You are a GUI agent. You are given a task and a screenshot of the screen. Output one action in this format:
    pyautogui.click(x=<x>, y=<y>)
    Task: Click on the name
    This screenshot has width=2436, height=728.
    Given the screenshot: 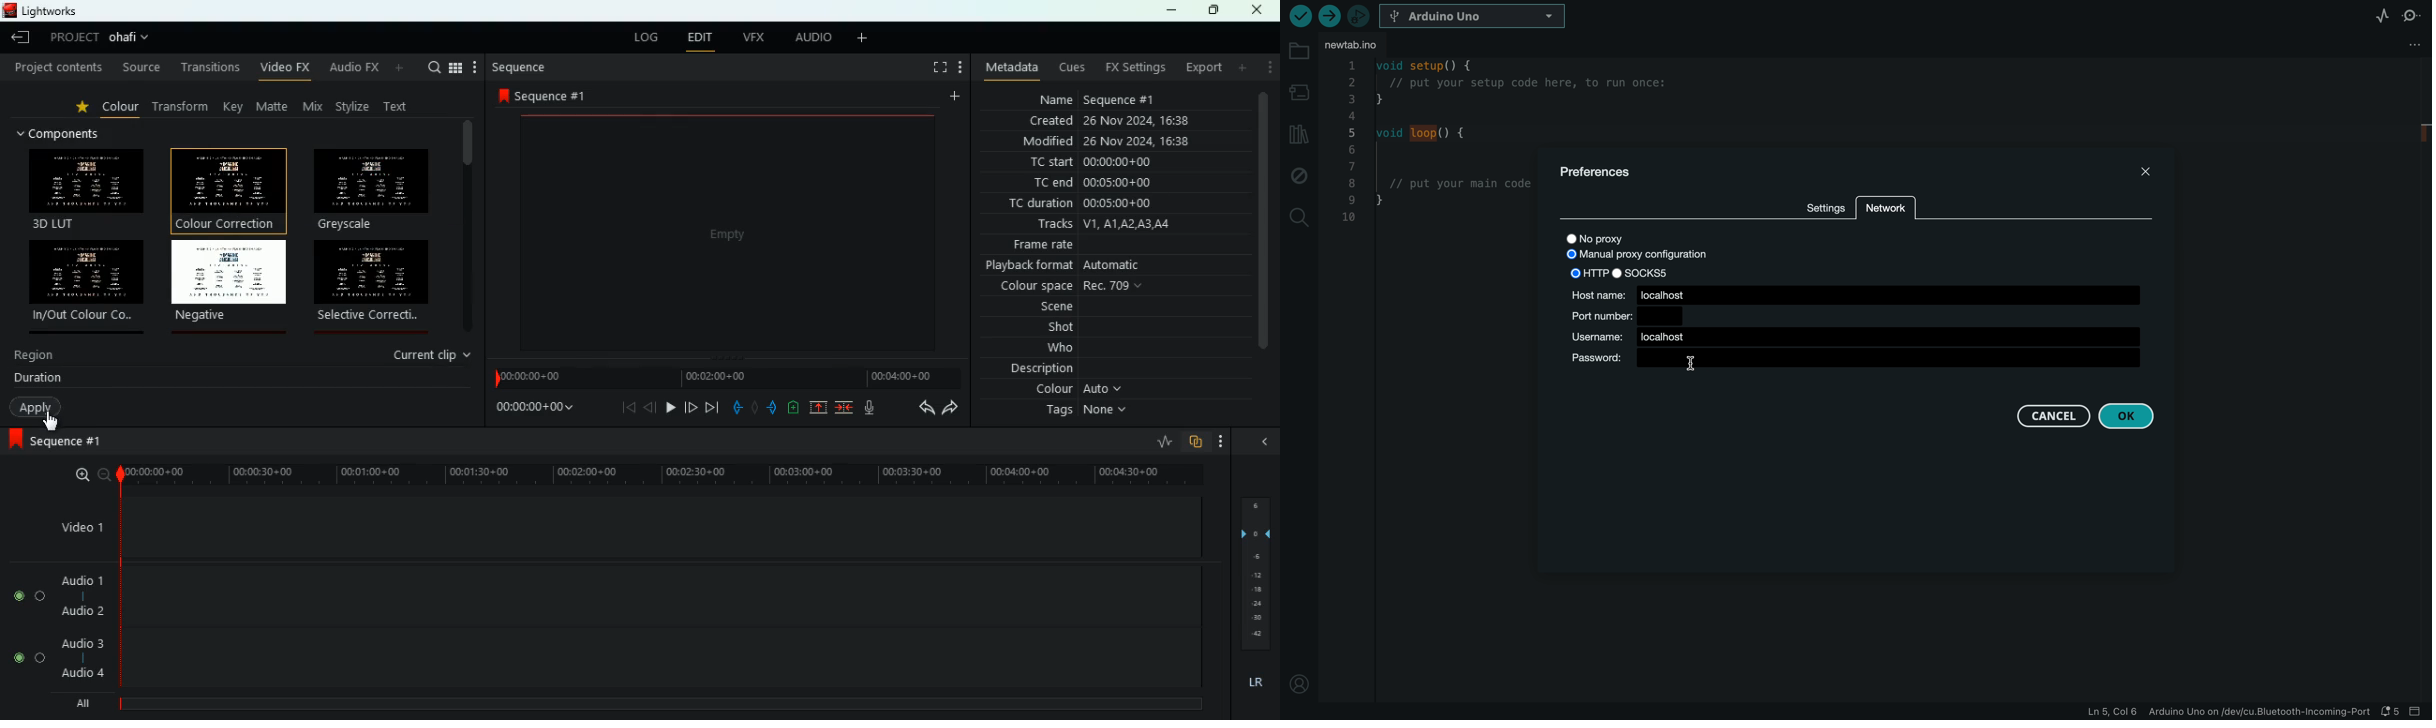 What is the action you would take?
    pyautogui.click(x=1109, y=99)
    